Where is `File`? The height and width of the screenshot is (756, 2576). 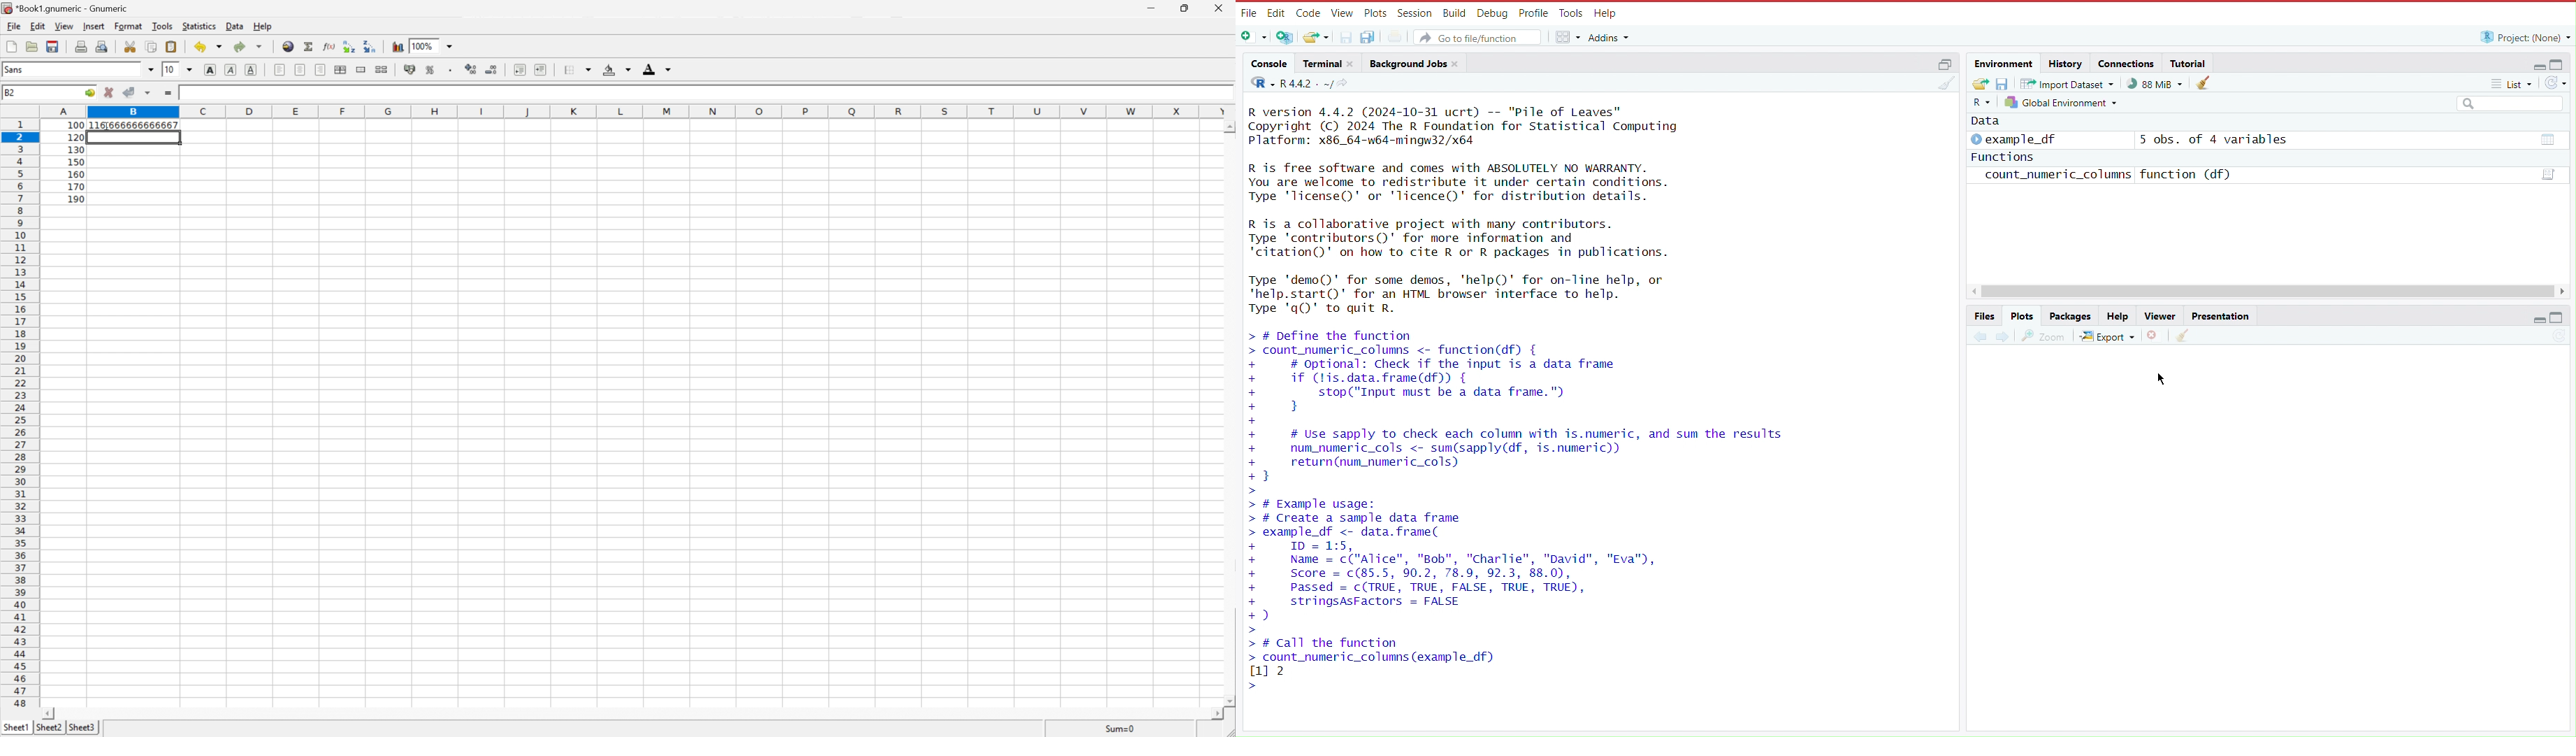
File is located at coordinates (1248, 13).